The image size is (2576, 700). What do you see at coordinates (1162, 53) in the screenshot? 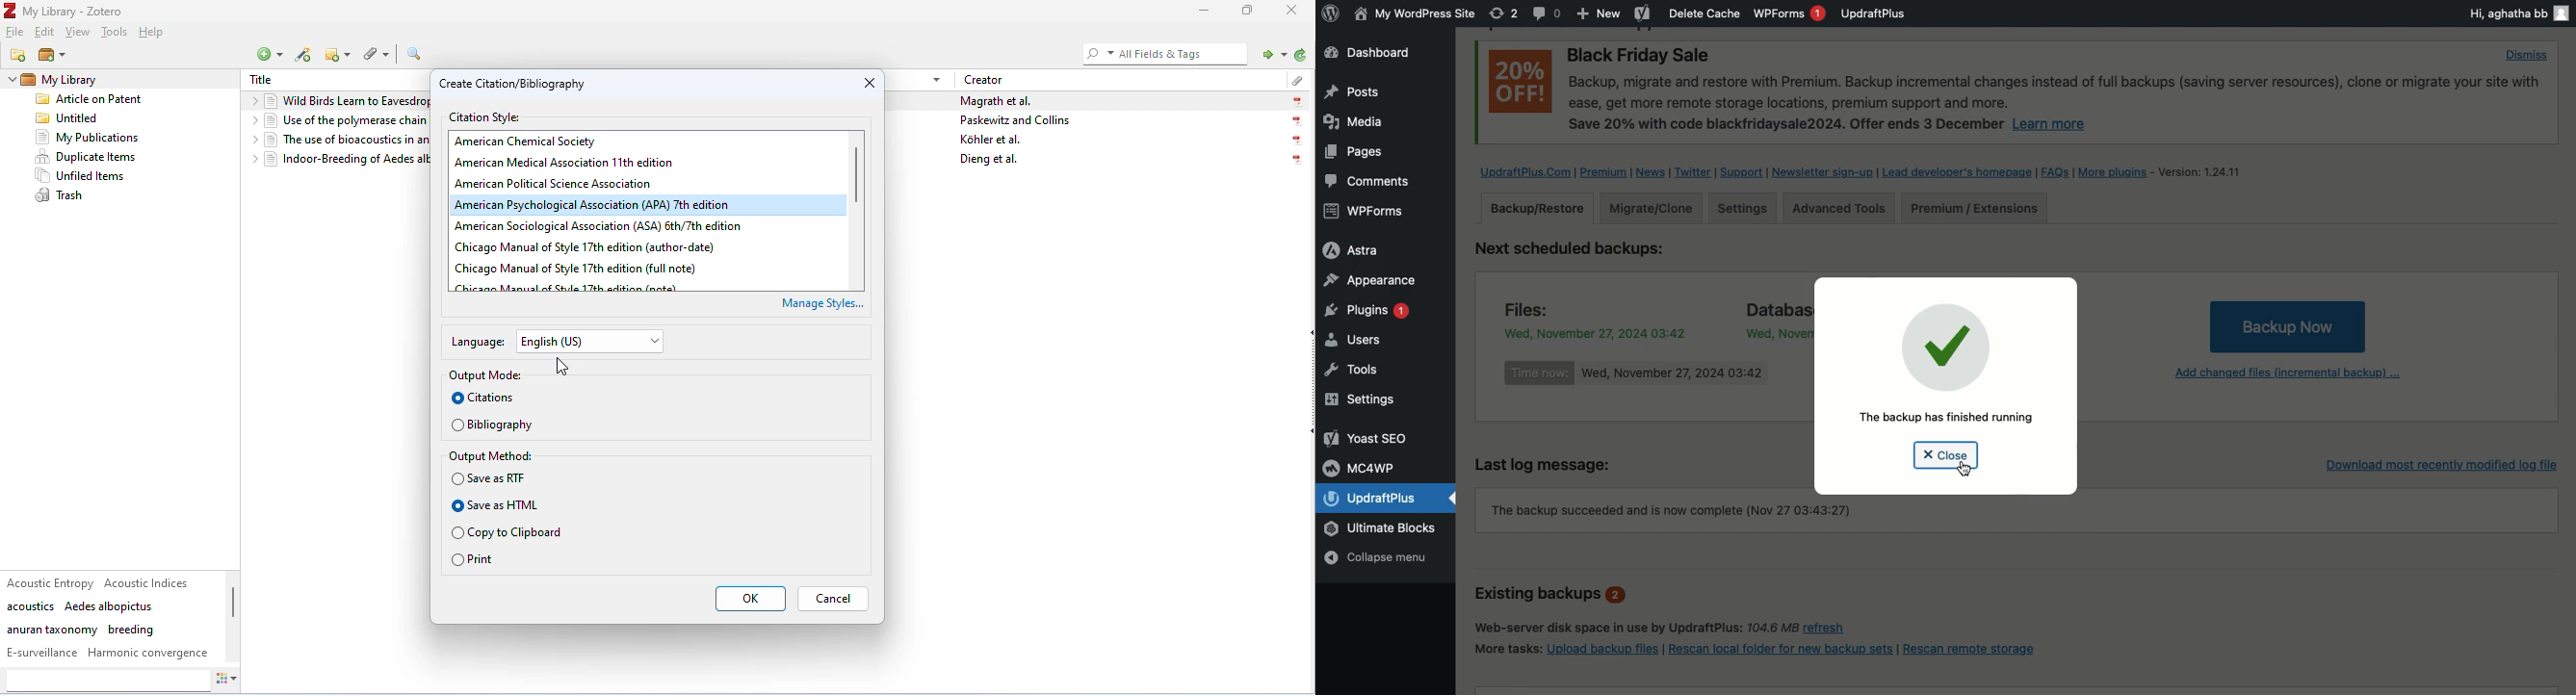
I see `all fields and tags` at bounding box center [1162, 53].